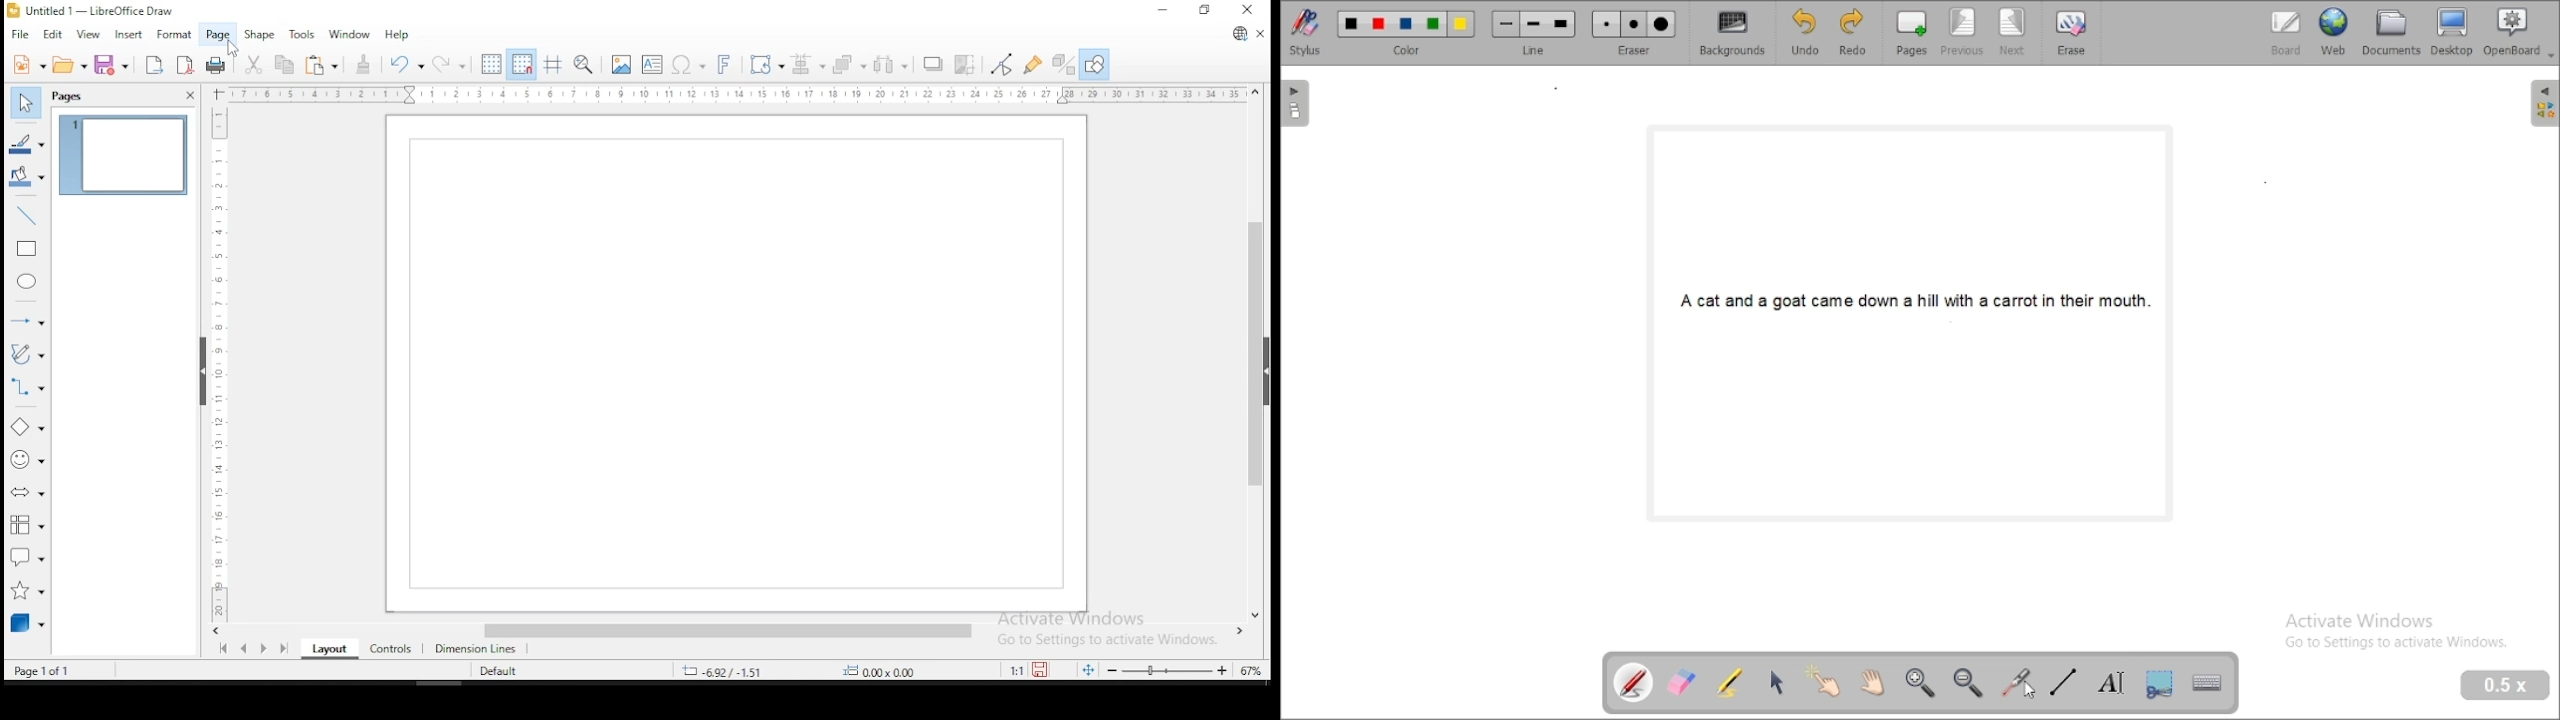 Image resolution: width=2576 pixels, height=728 pixels. I want to click on cursor, so click(232, 48).